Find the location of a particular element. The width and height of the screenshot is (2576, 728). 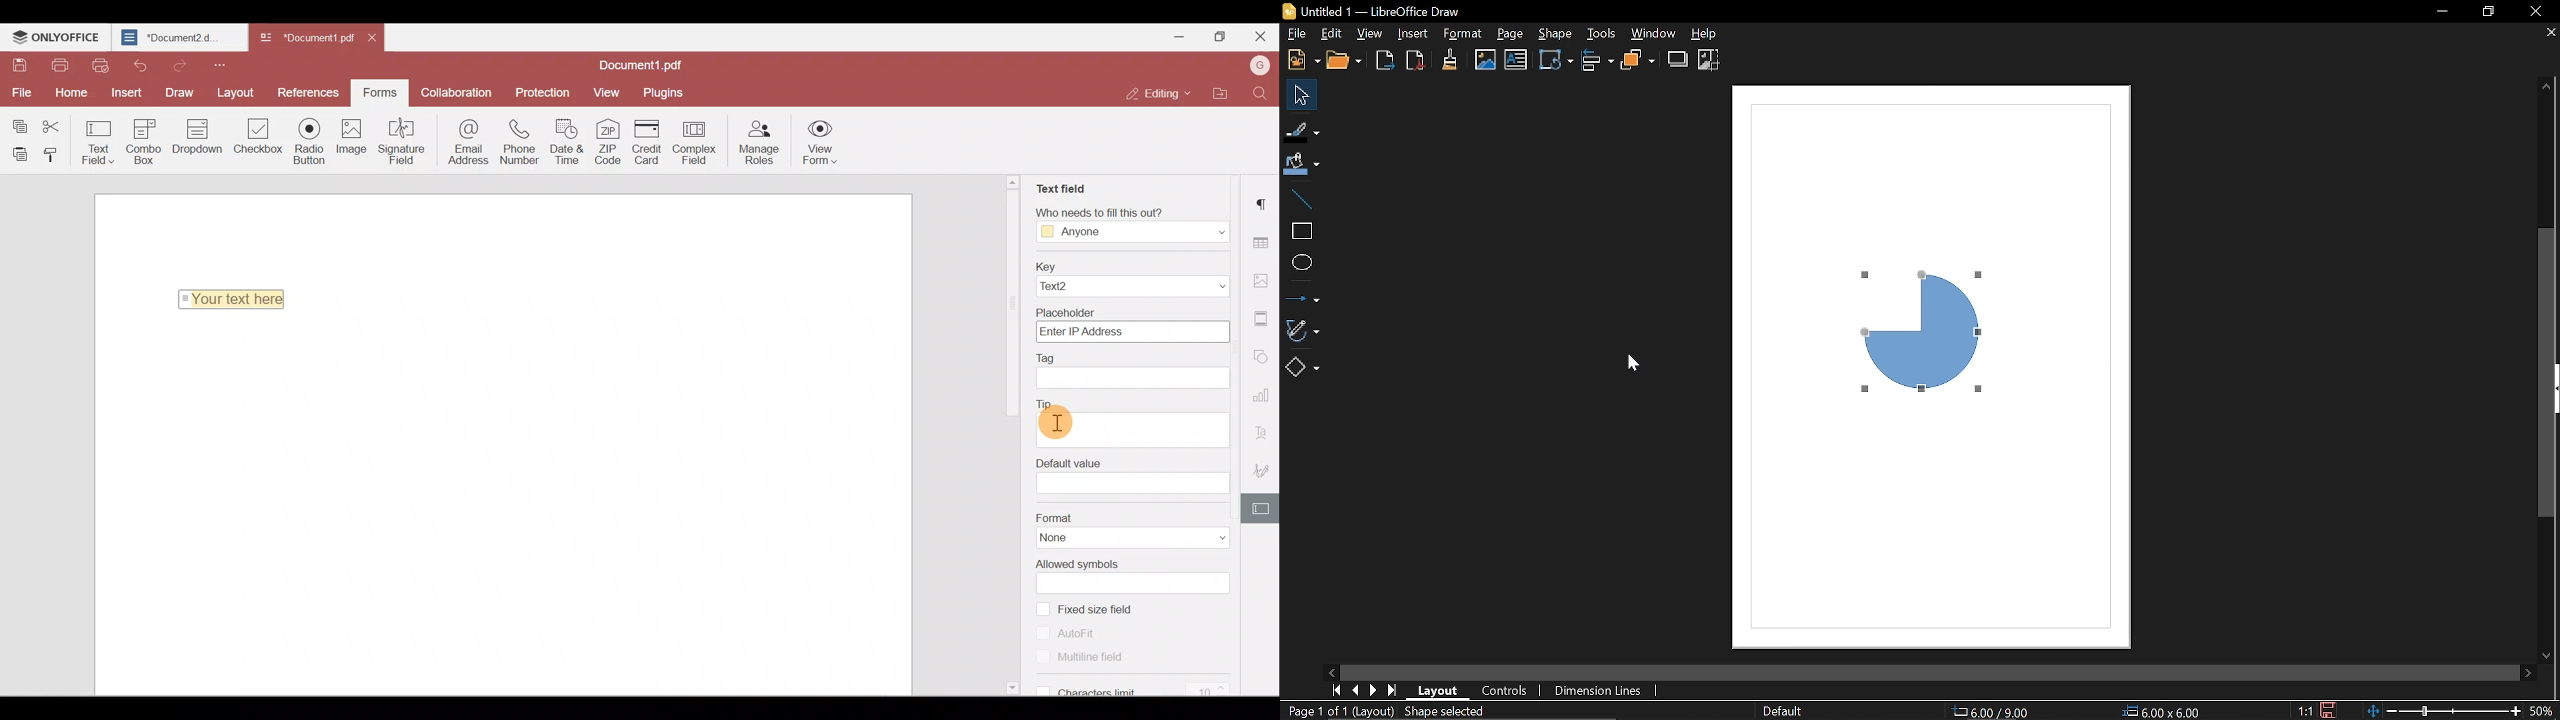

Customize quick access toolbar is located at coordinates (224, 64).